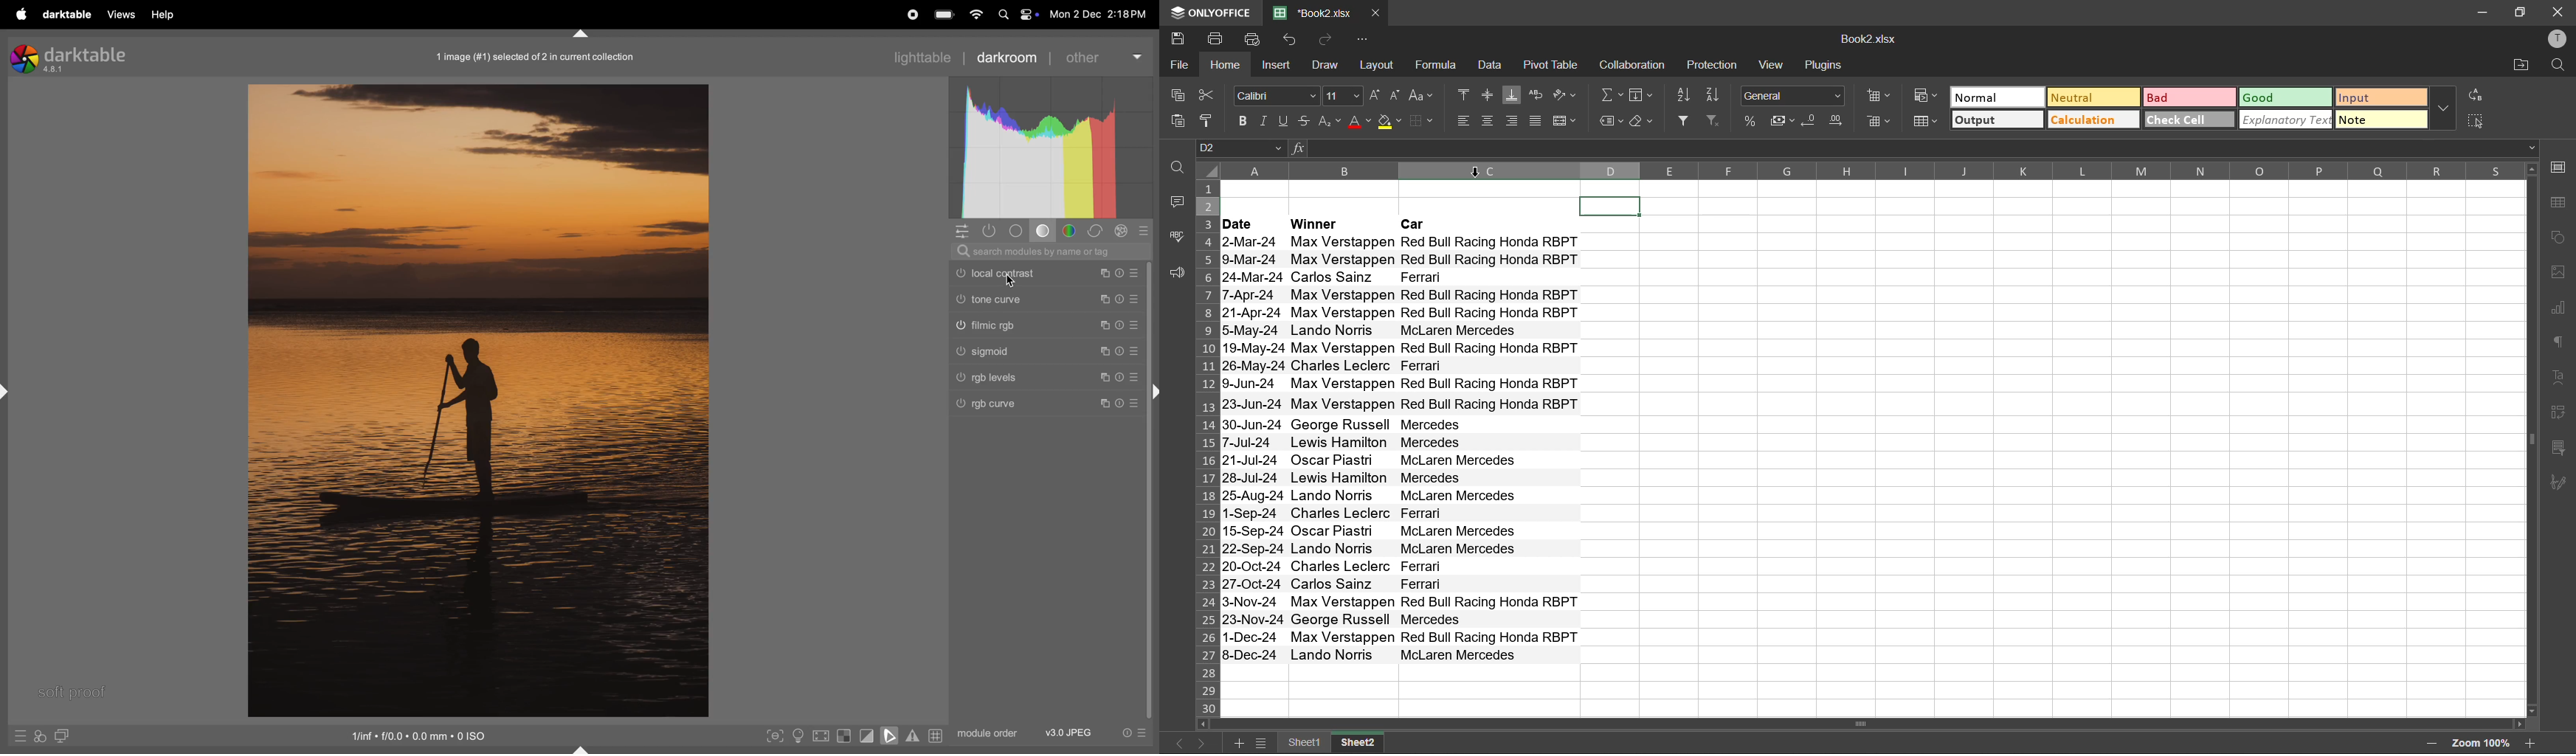 Image resolution: width=2576 pixels, height=756 pixels. Describe the element at coordinates (1641, 95) in the screenshot. I see `fields` at that location.